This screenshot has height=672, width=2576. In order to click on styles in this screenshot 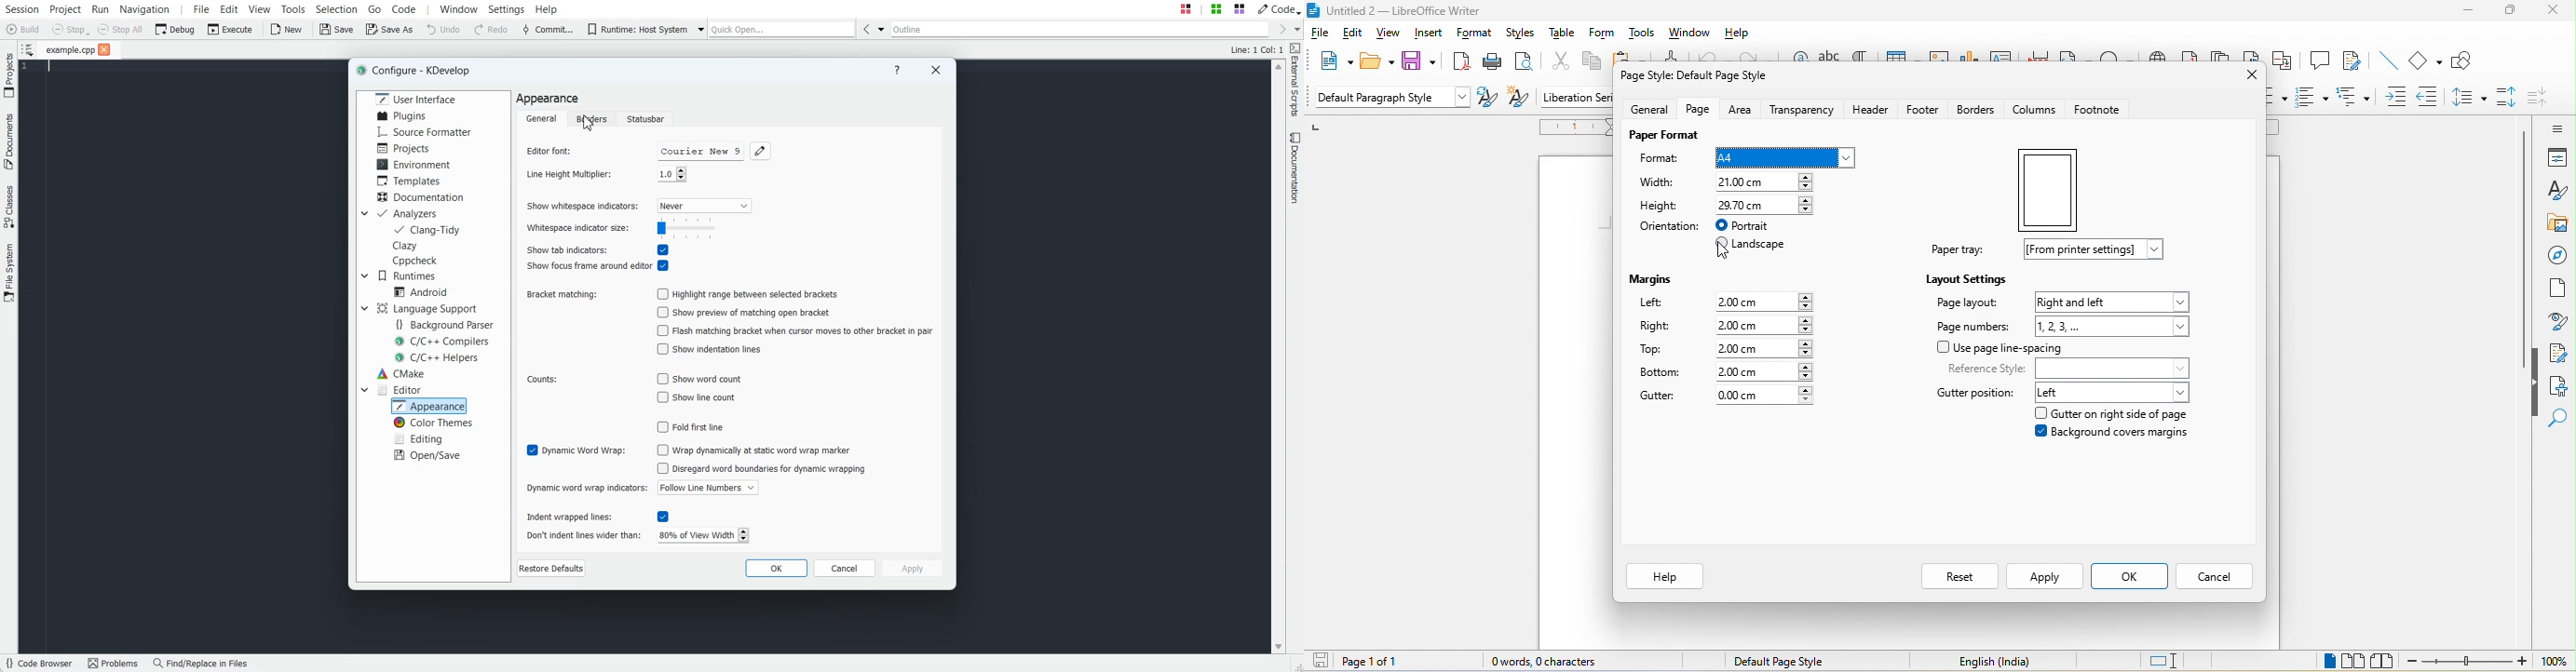, I will do `click(2556, 191)`.